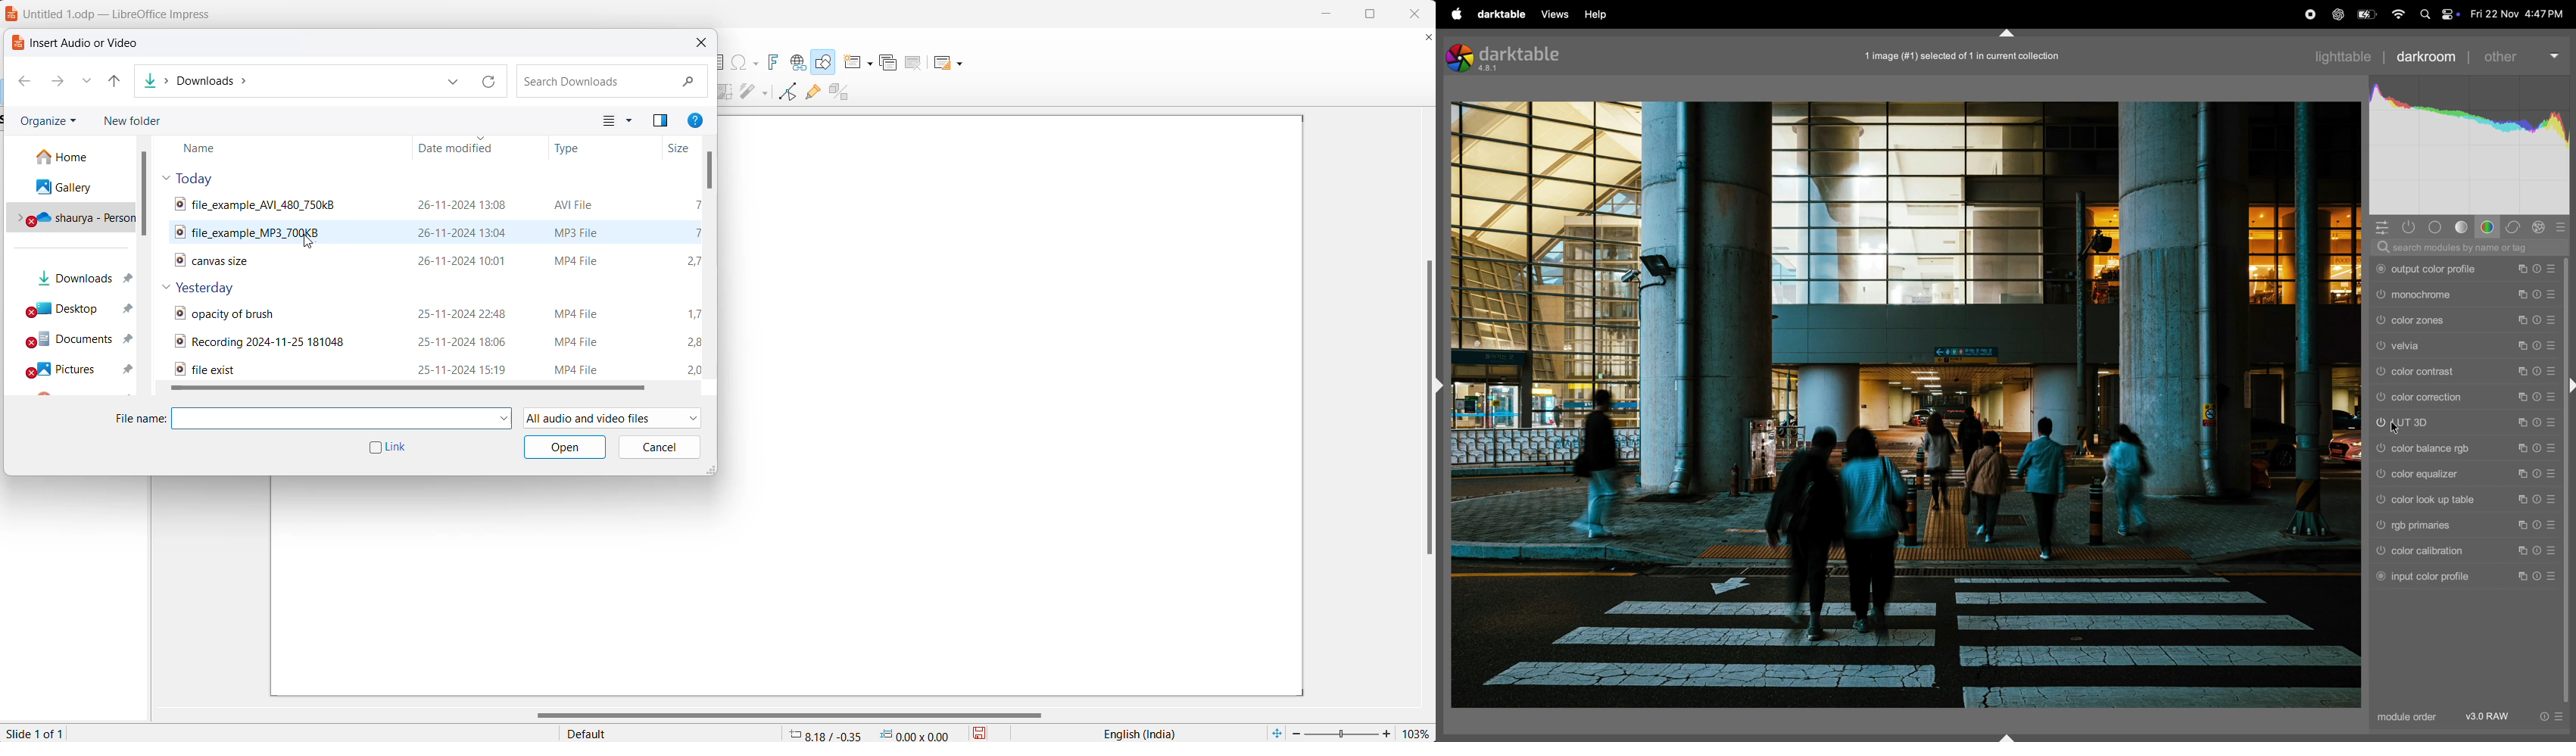 The image size is (2576, 756). Describe the element at coordinates (2539, 371) in the screenshot. I see `reset` at that location.